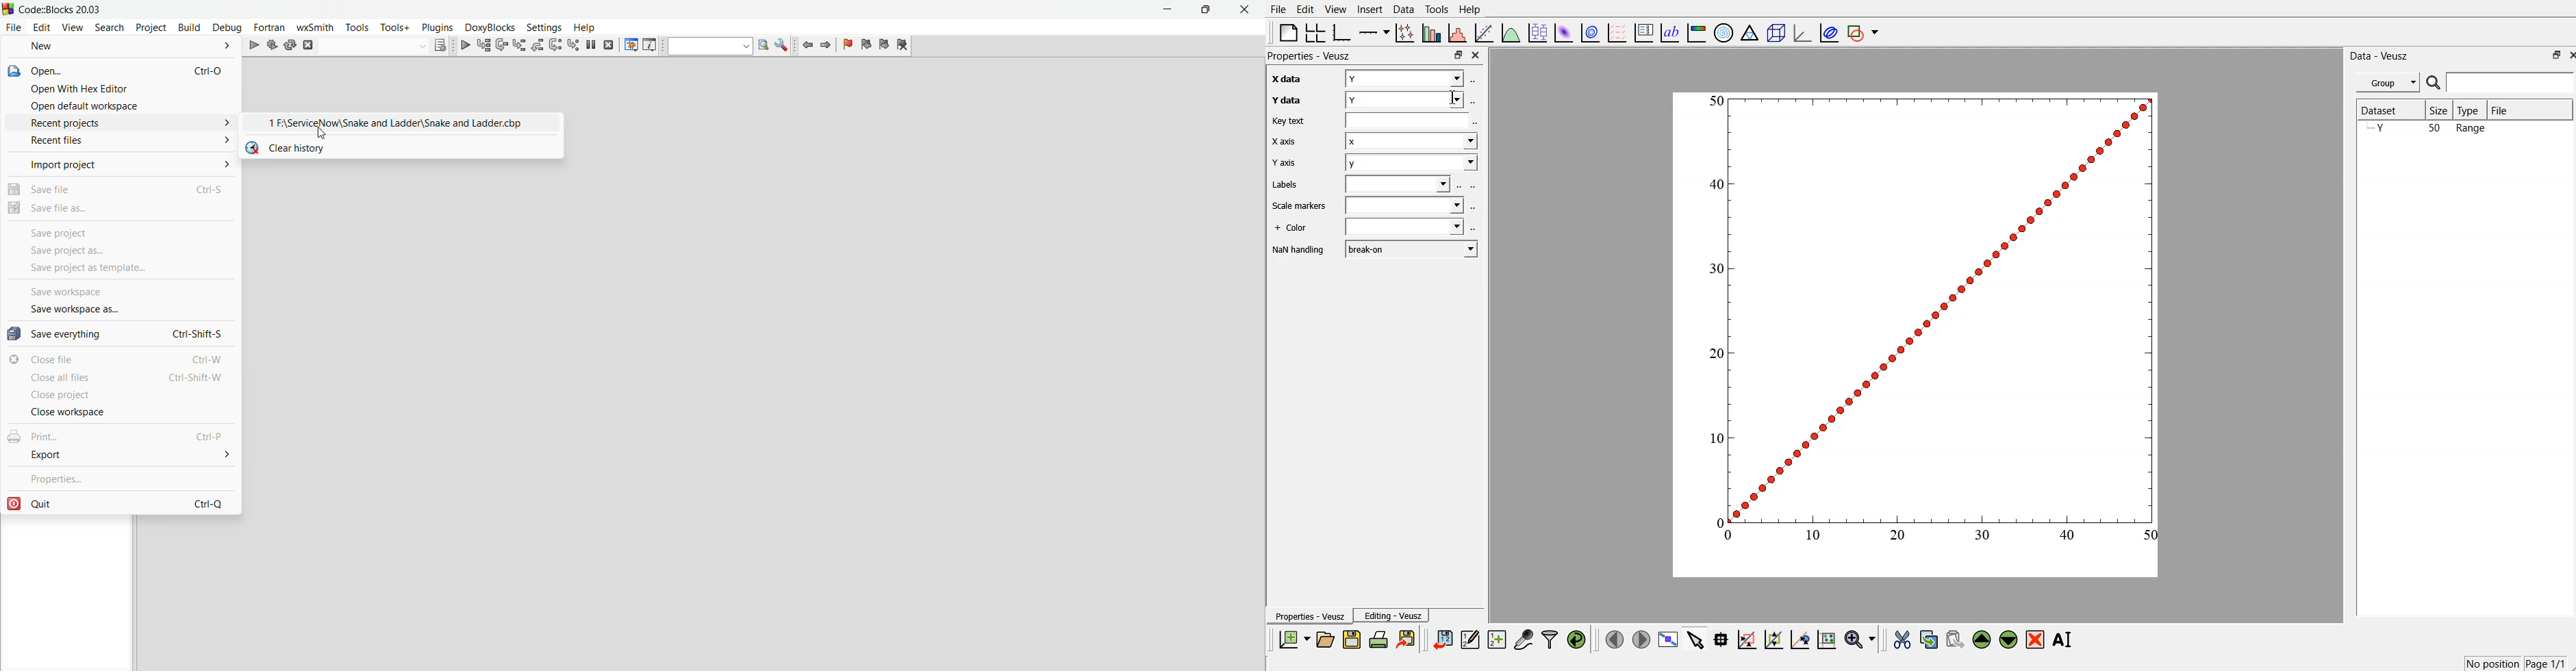 The width and height of the screenshot is (2576, 672). I want to click on file, so click(15, 27).